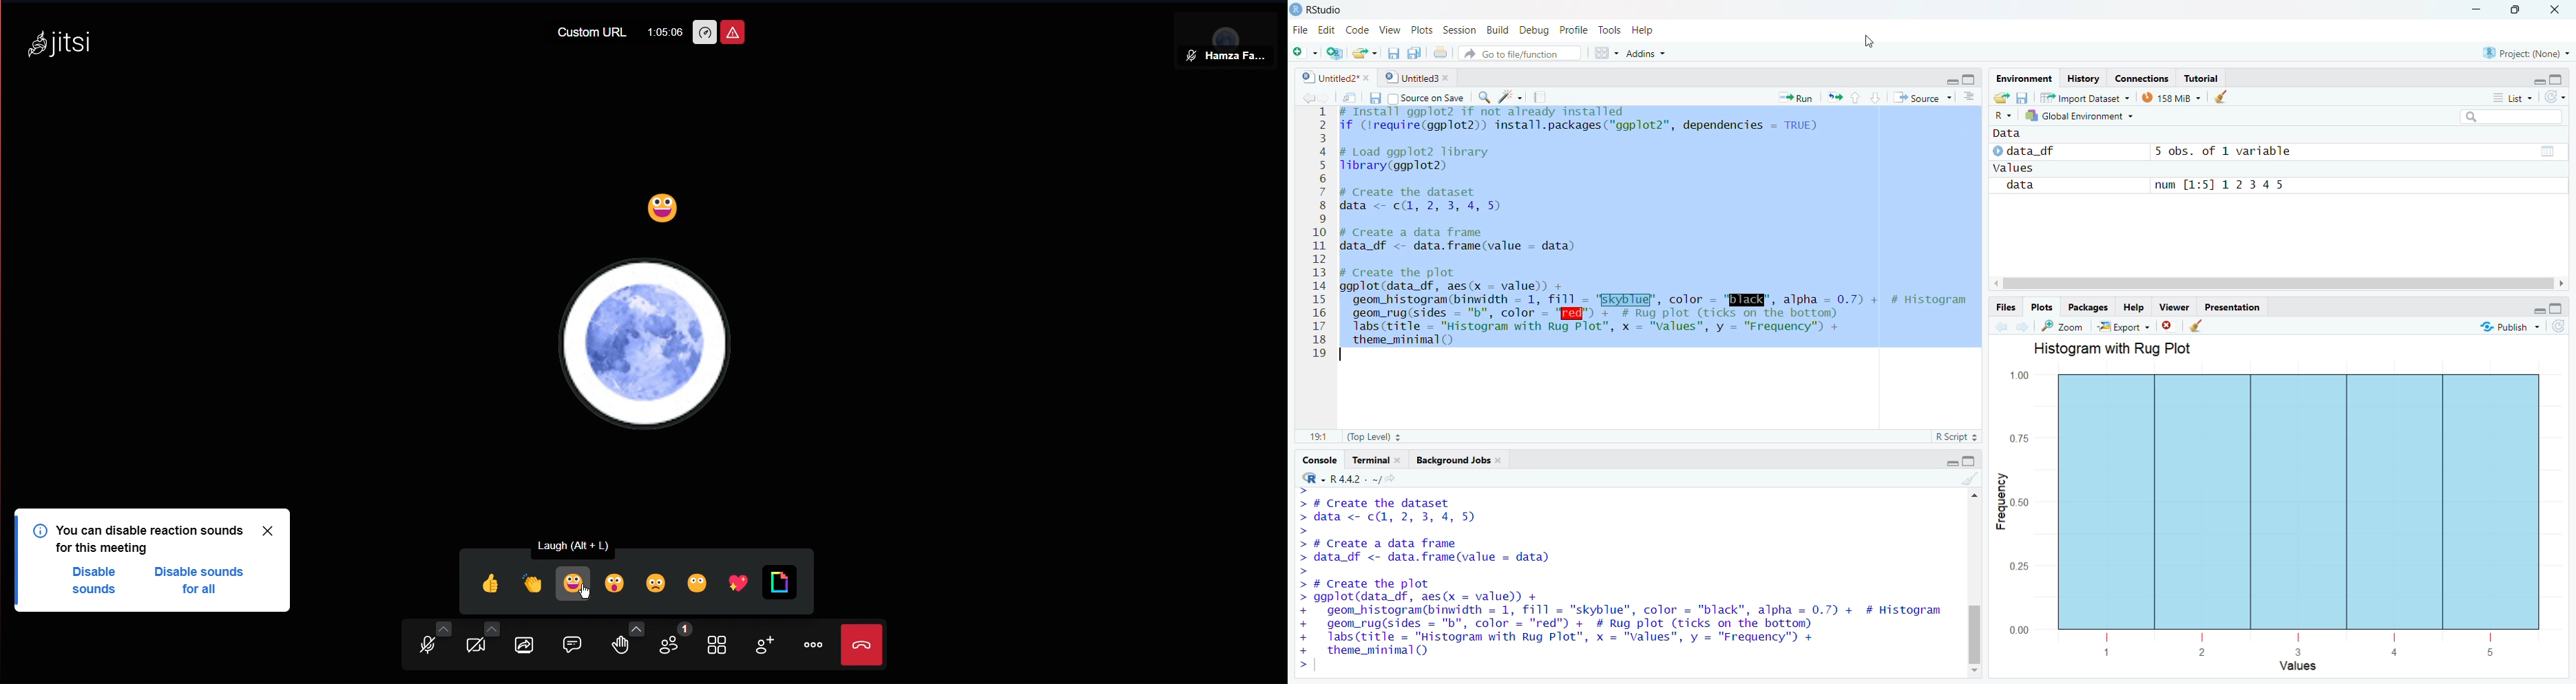 This screenshot has width=2576, height=700. I want to click on Performance Settings, so click(704, 32).